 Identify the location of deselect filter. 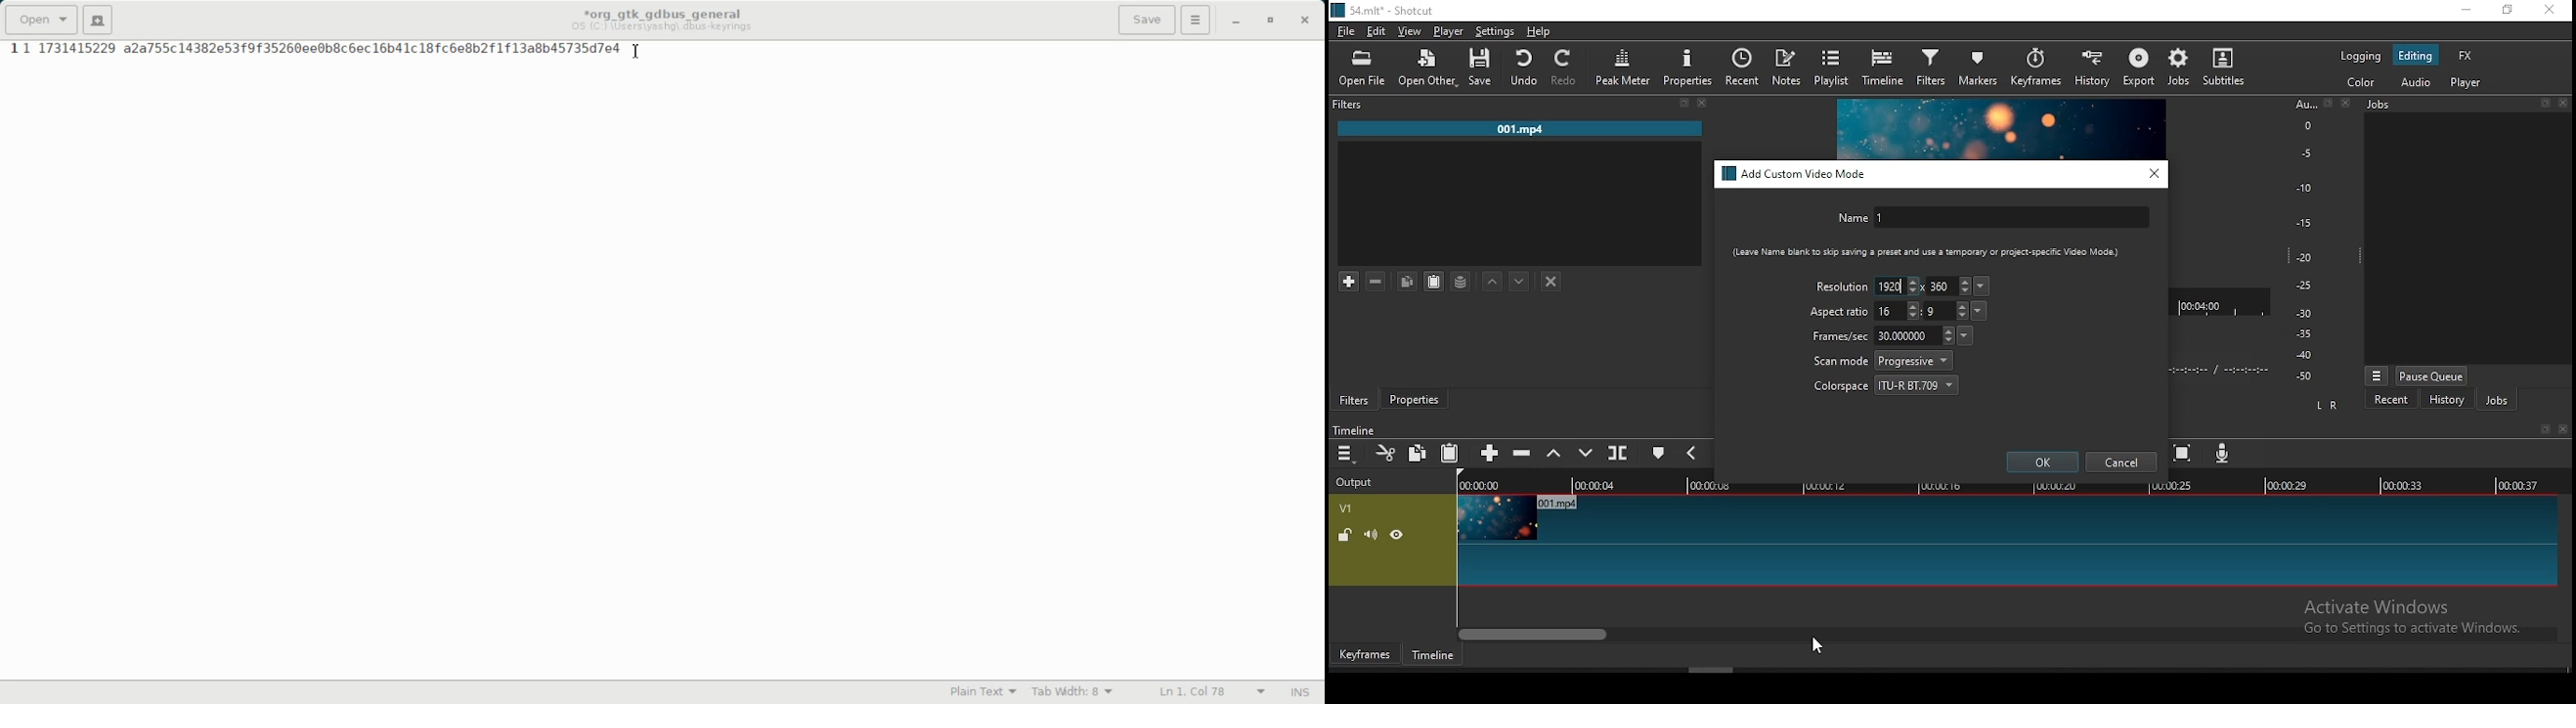
(1552, 283).